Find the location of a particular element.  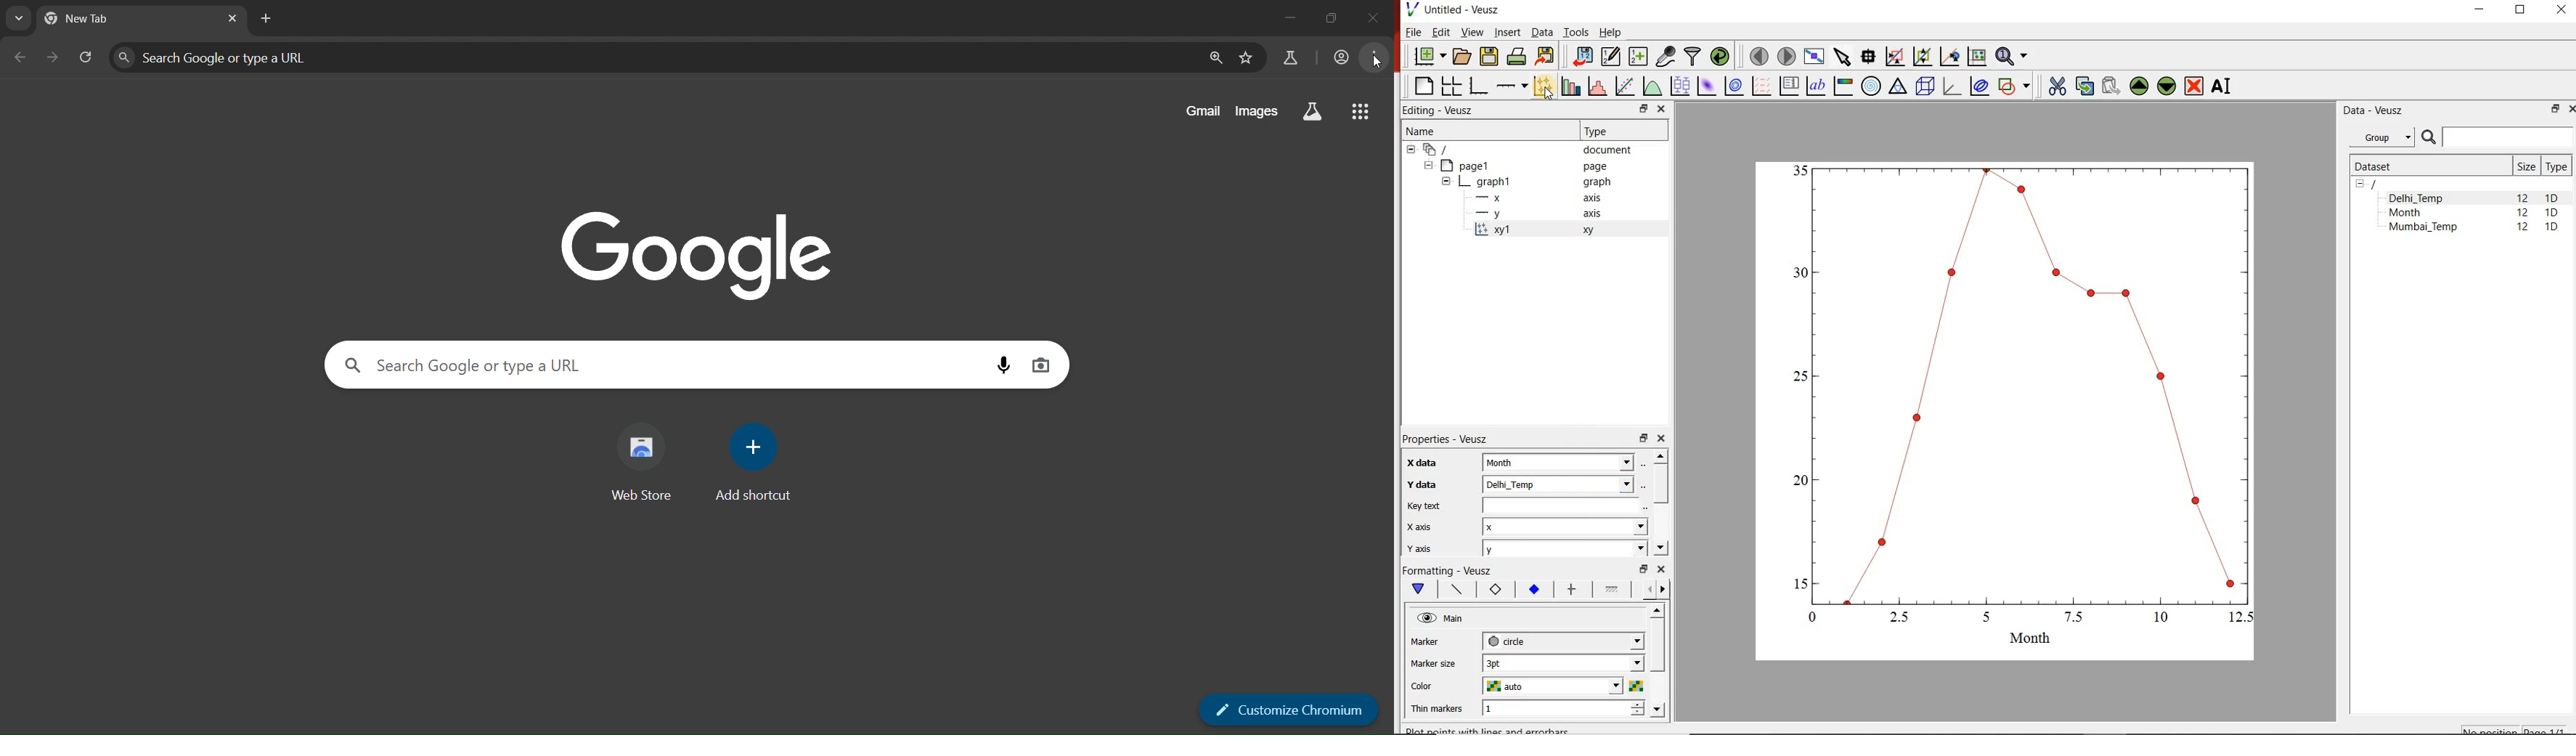

CLOSE is located at coordinates (2559, 9).